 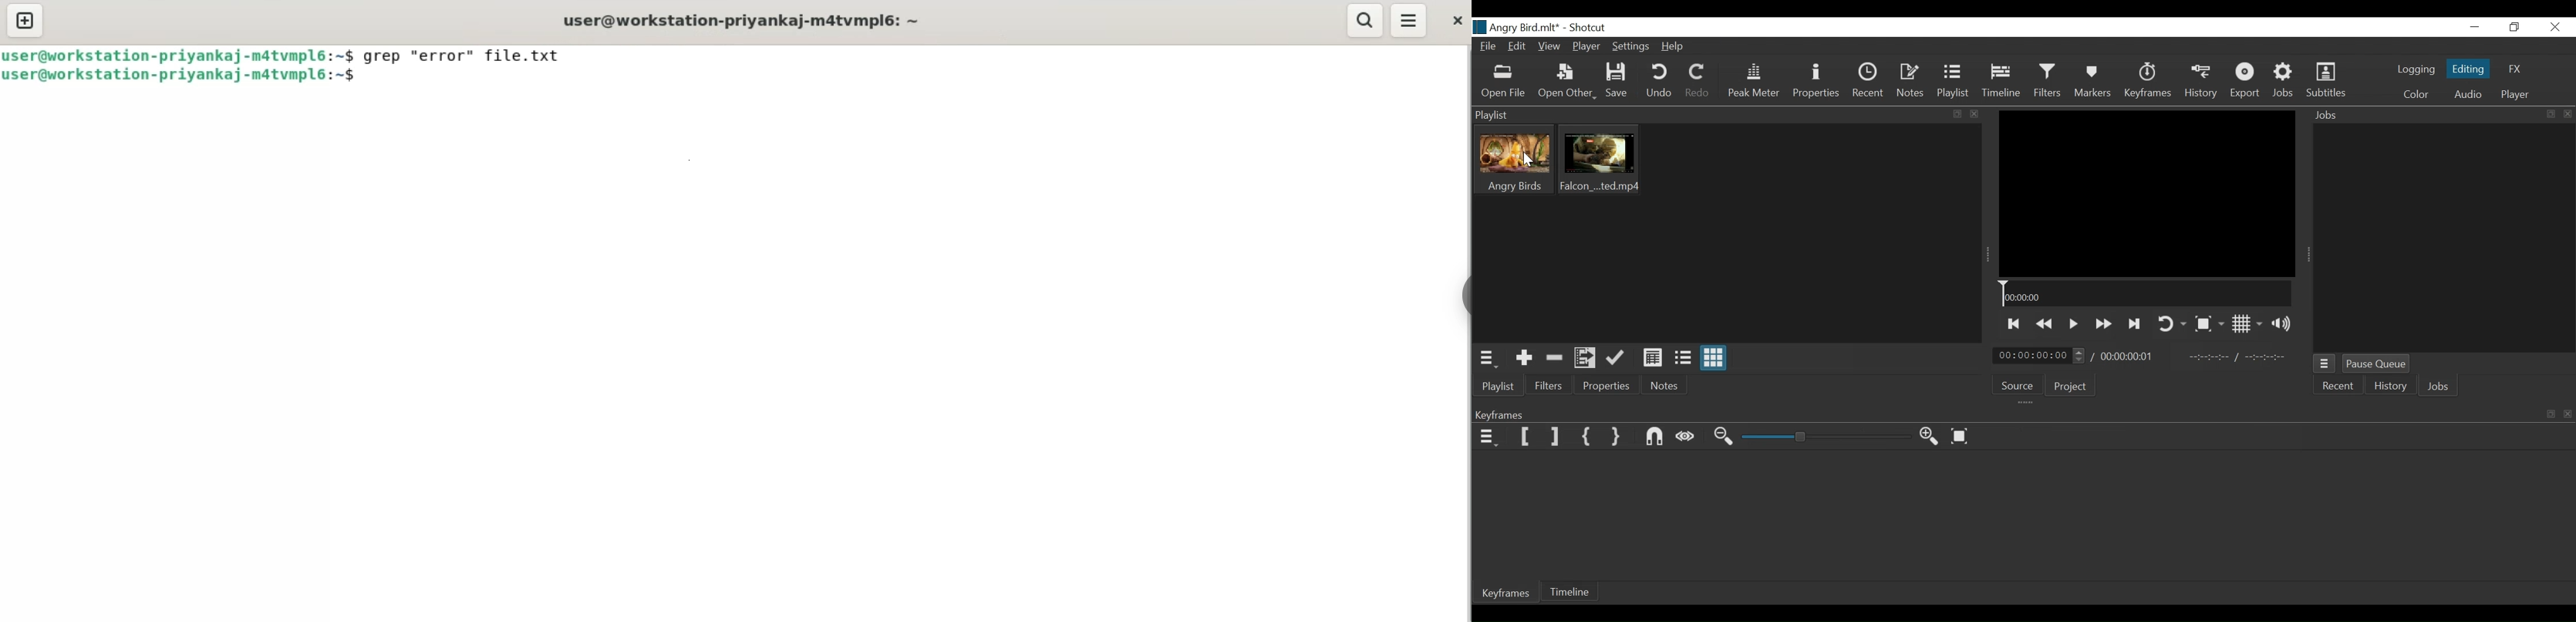 I want to click on Snap, so click(x=1655, y=437).